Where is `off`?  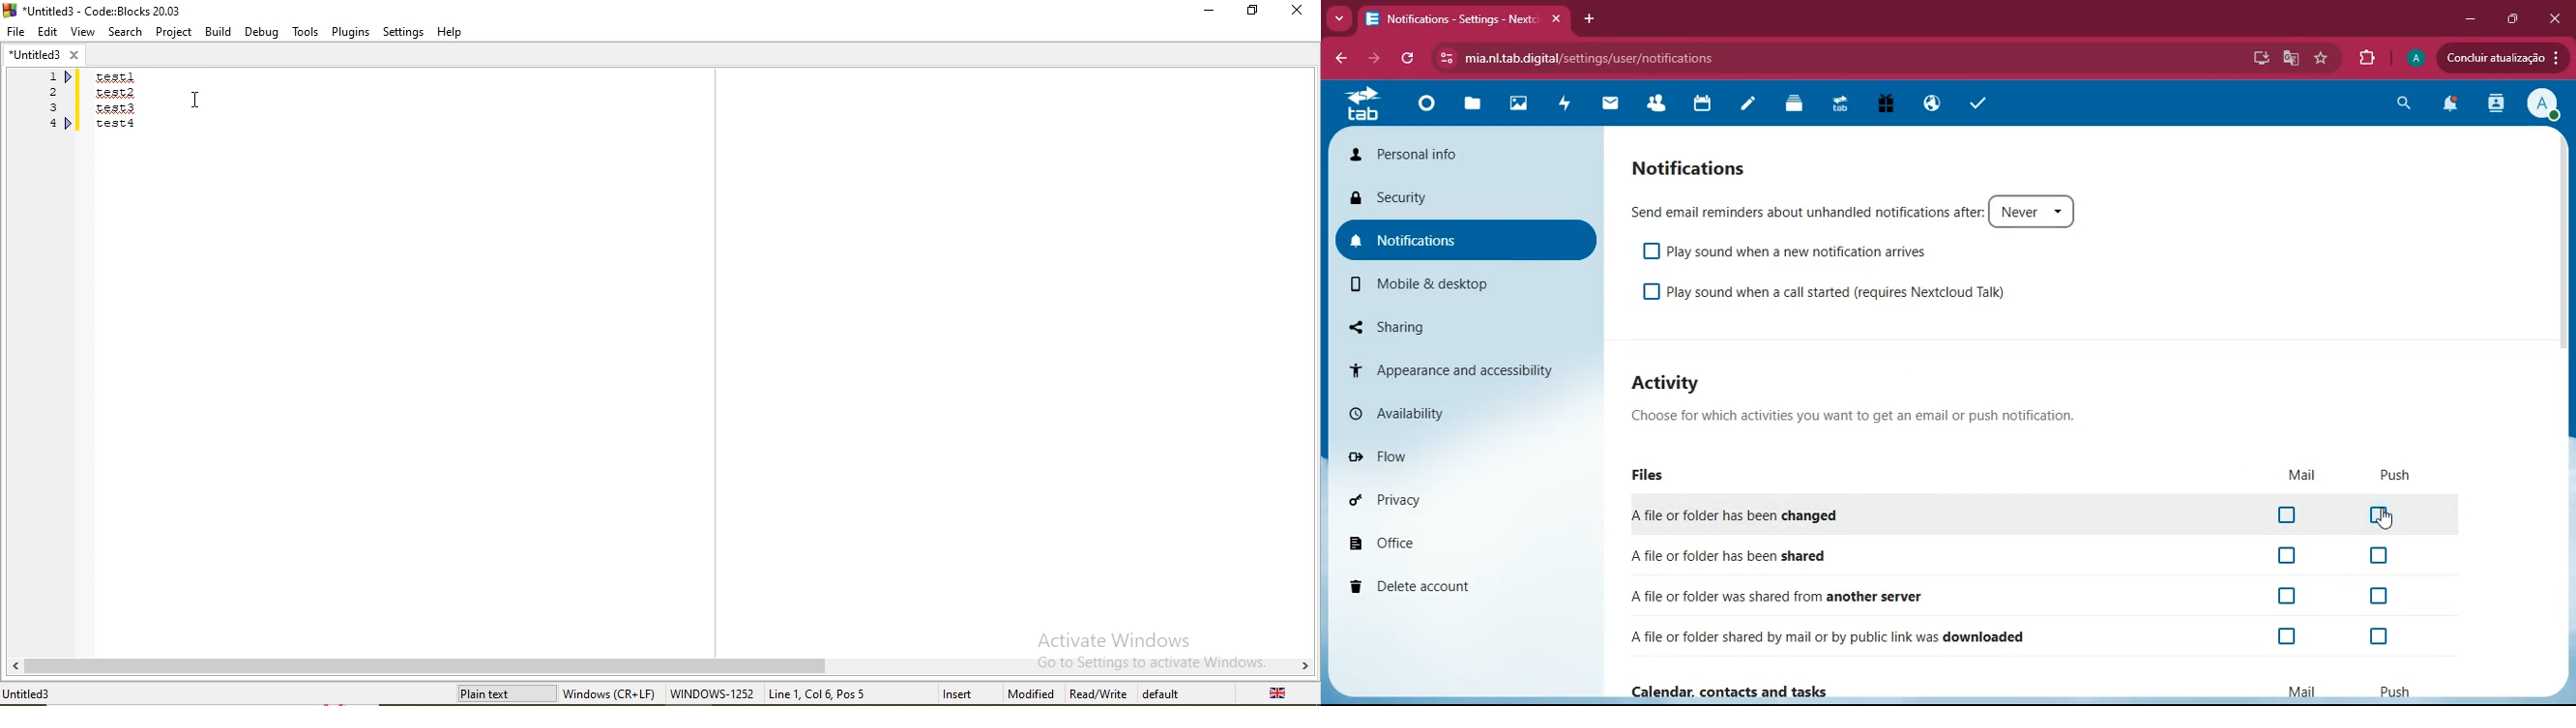 off is located at coordinates (2290, 517).